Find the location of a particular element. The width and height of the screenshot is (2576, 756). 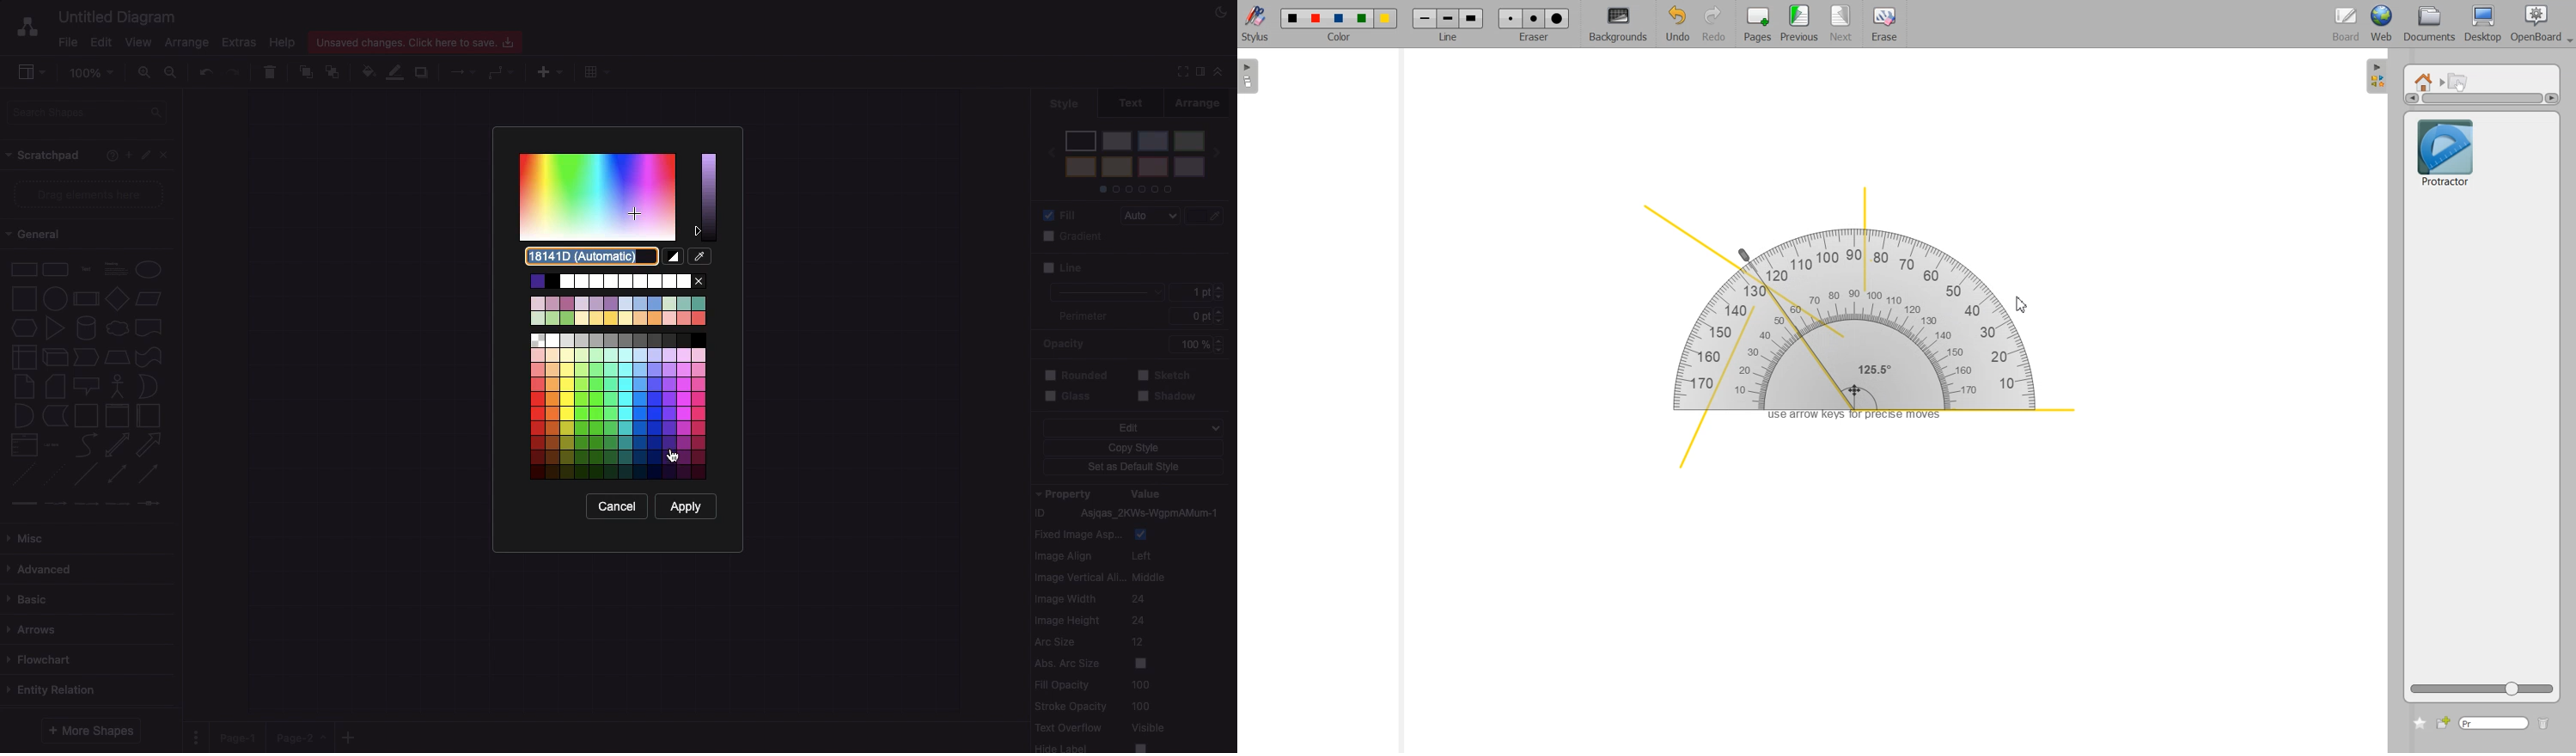

Arrange is located at coordinates (188, 44).